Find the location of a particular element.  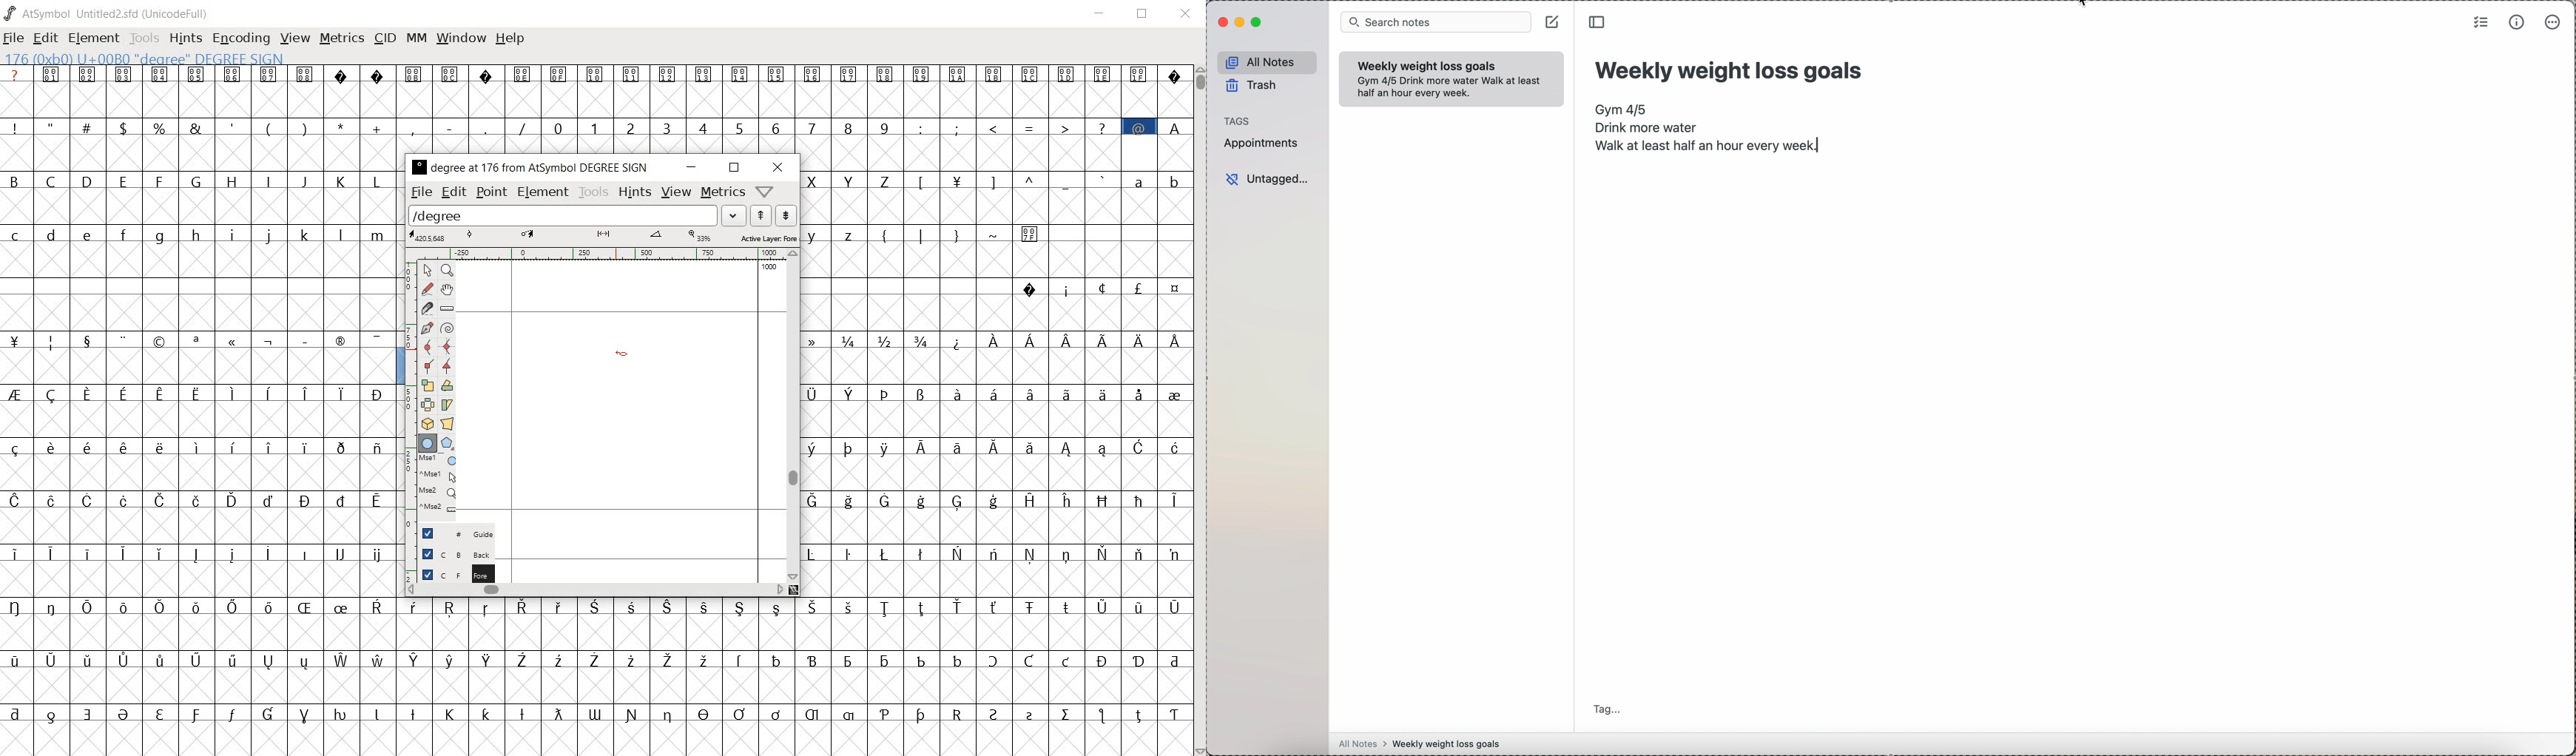

small letters a b is located at coordinates (1157, 180).